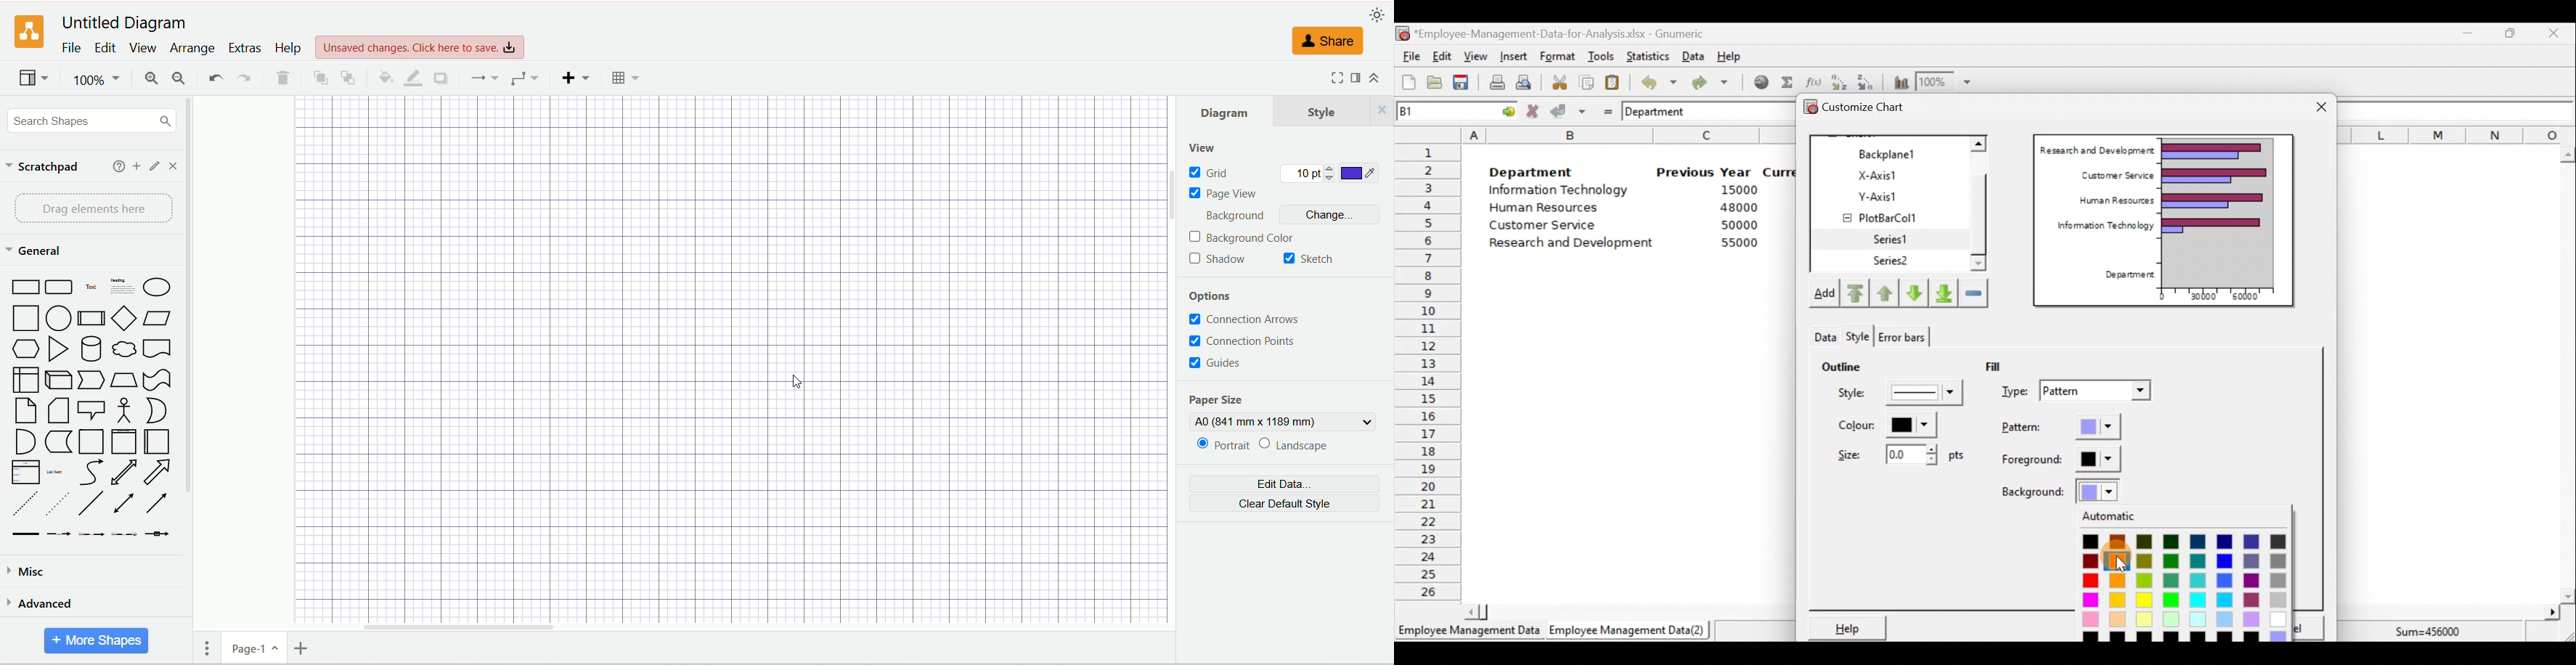 The height and width of the screenshot is (672, 2576). I want to click on edit, so click(107, 47).